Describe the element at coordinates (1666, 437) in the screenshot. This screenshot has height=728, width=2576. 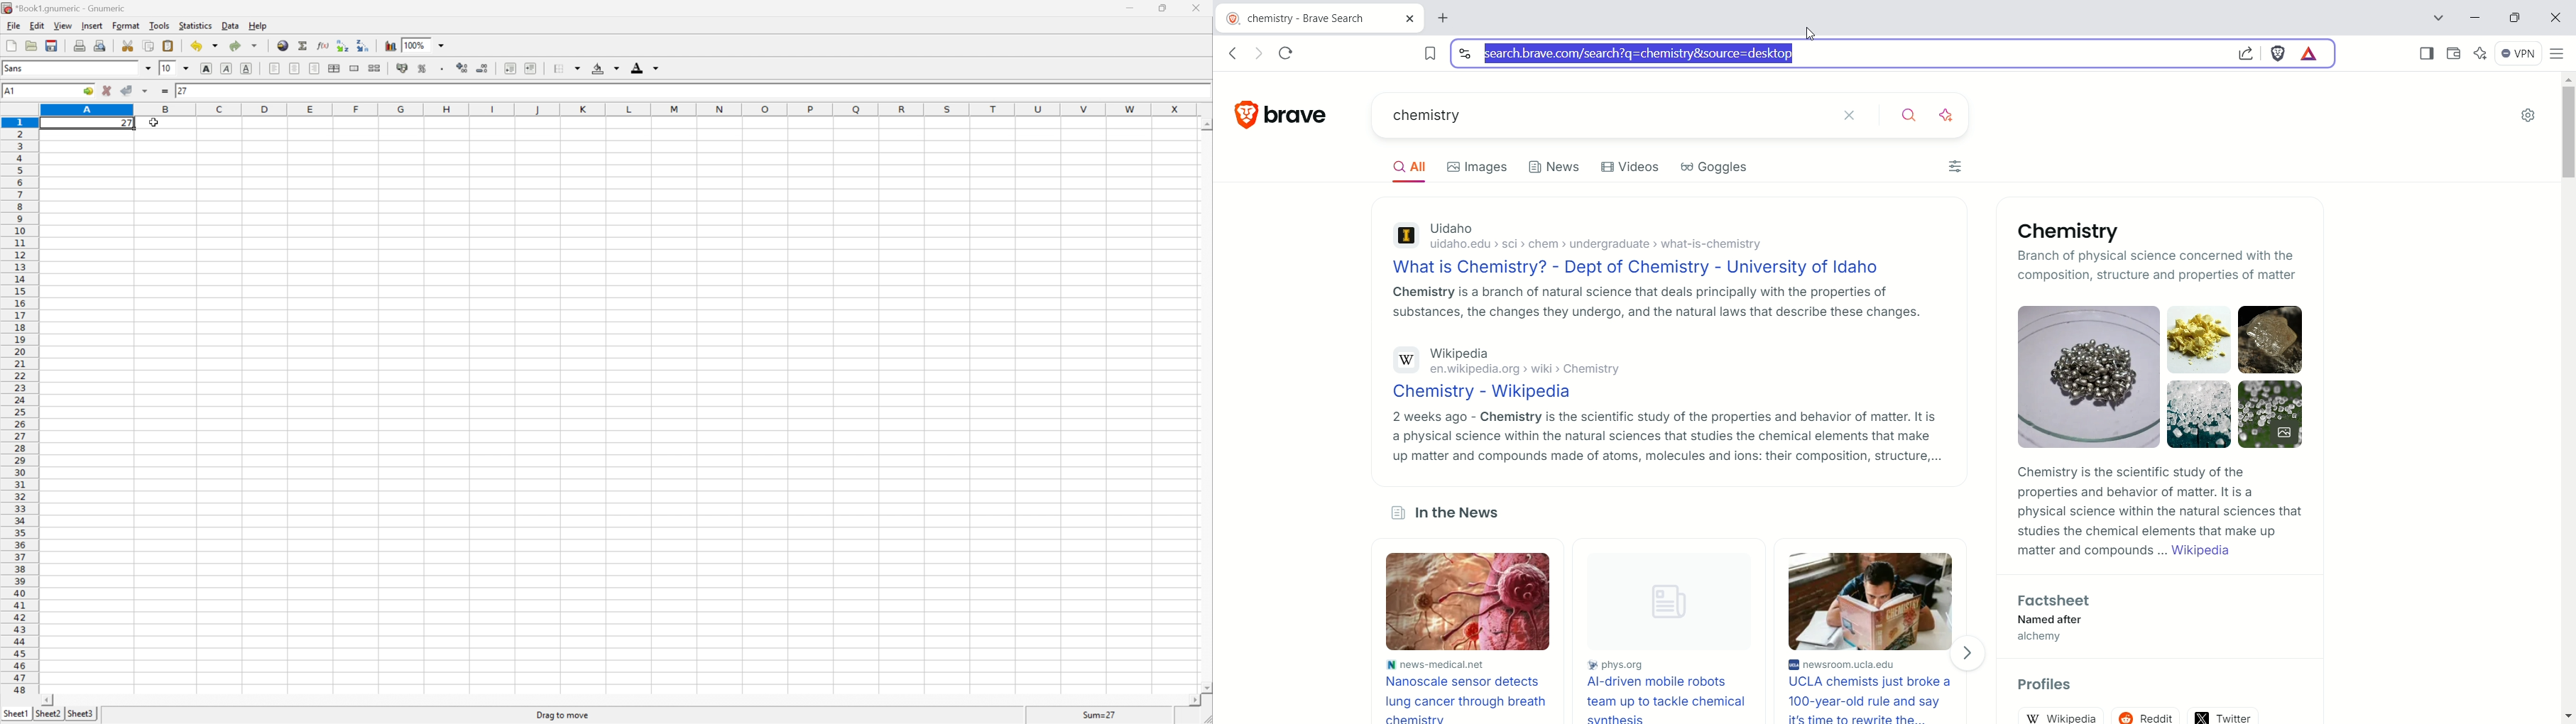
I see `2 weeks ago - Chemistry is the scientific study of the properties and behavior of matter. It is a physical science within the natural sciences that studies the chemical elements that make up matter and compounds made of atoms, molecules and ions: their composition, structure,...` at that location.